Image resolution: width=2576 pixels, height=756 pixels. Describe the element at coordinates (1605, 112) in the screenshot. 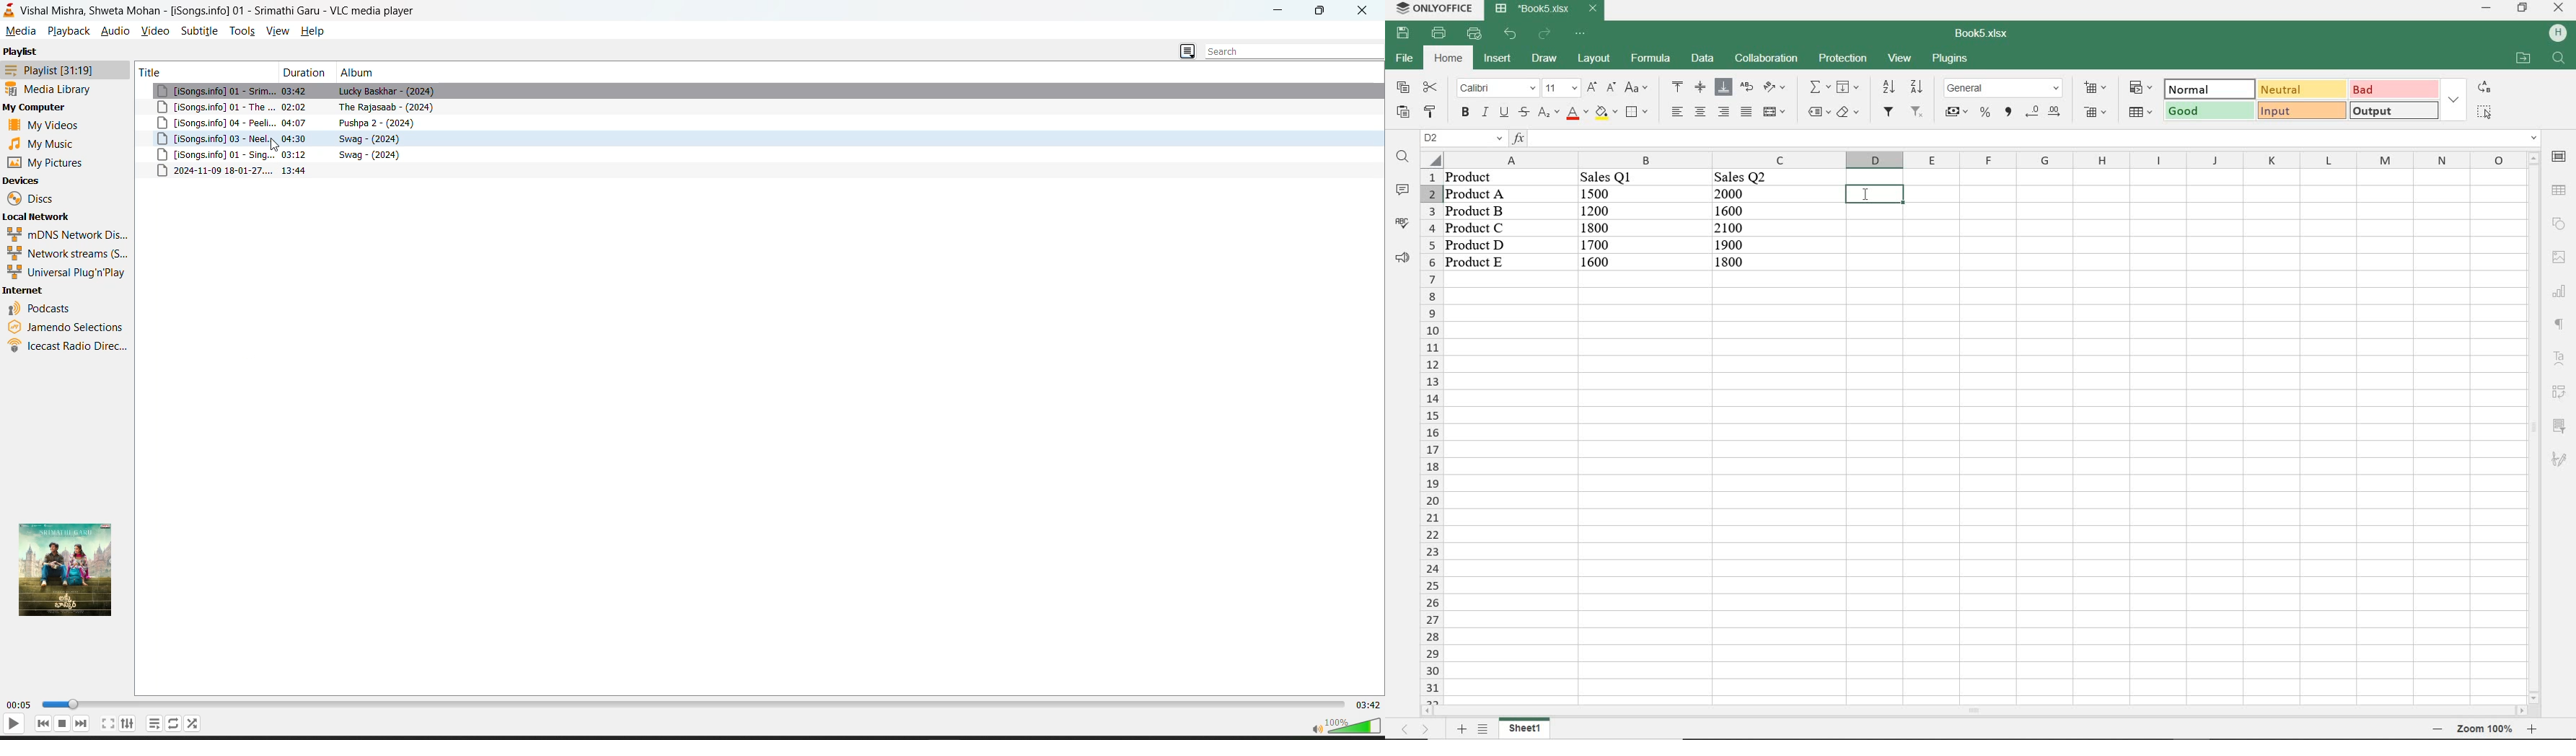

I see `fill color` at that location.